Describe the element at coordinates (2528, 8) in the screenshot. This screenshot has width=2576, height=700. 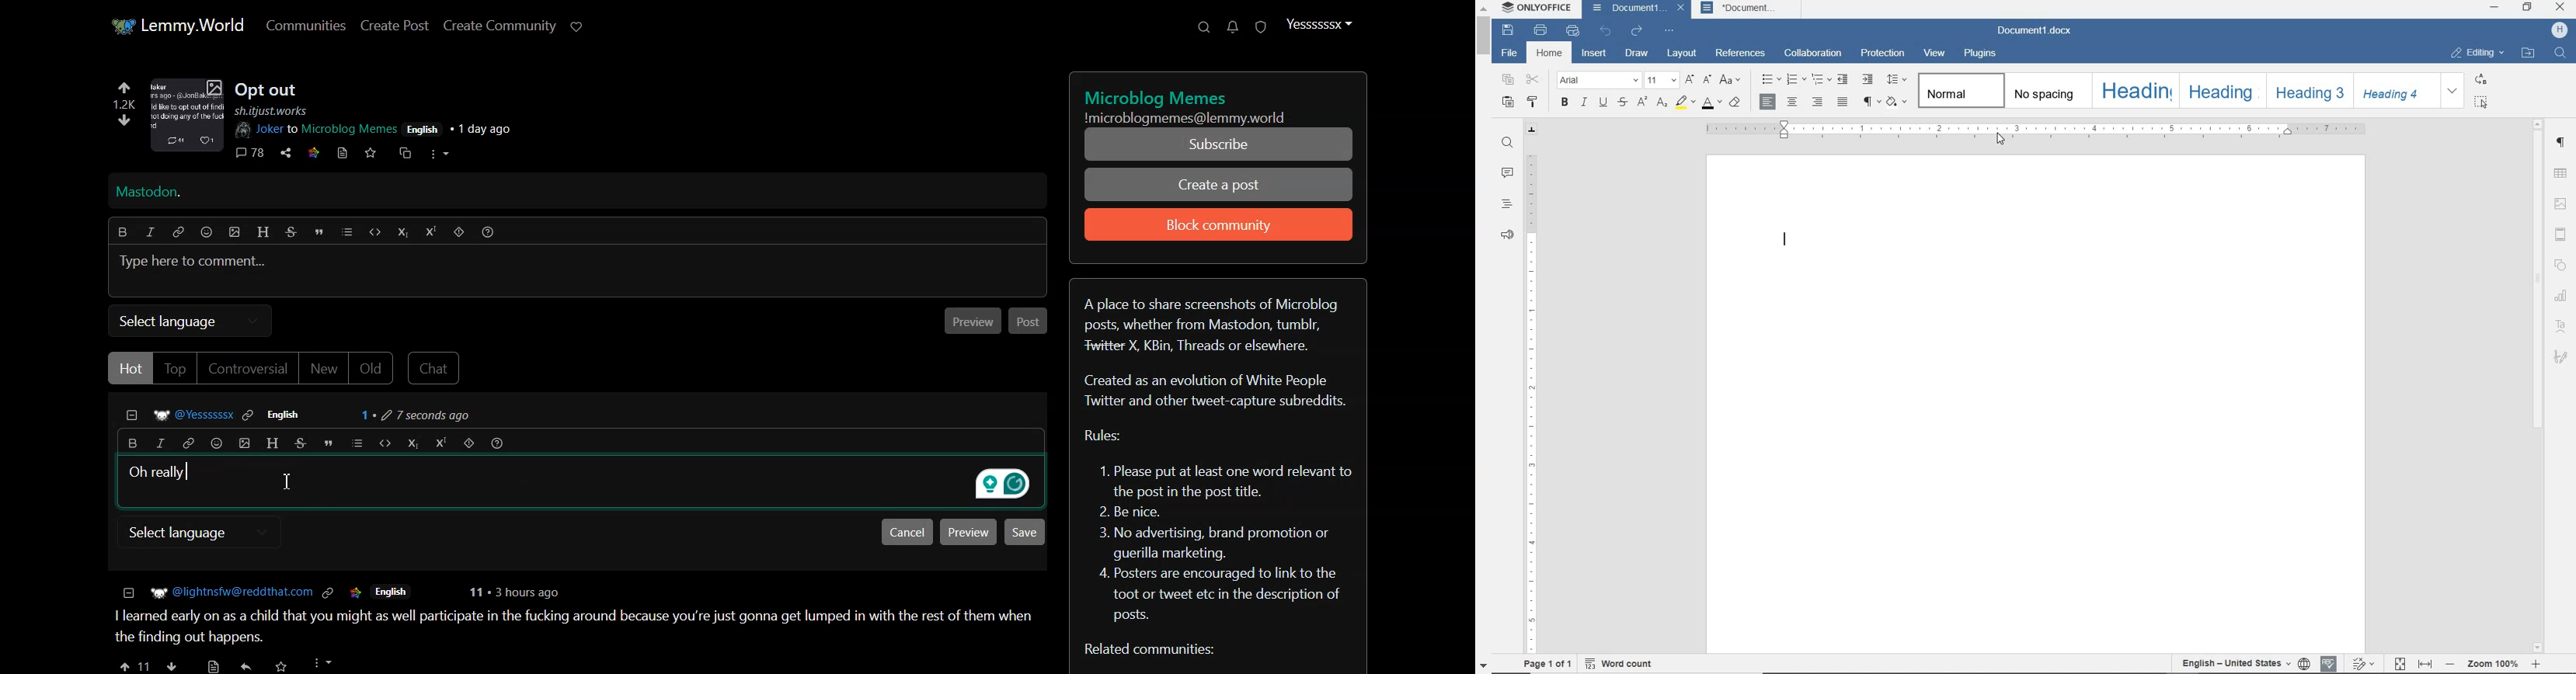
I see `RESTORE DOWN` at that location.